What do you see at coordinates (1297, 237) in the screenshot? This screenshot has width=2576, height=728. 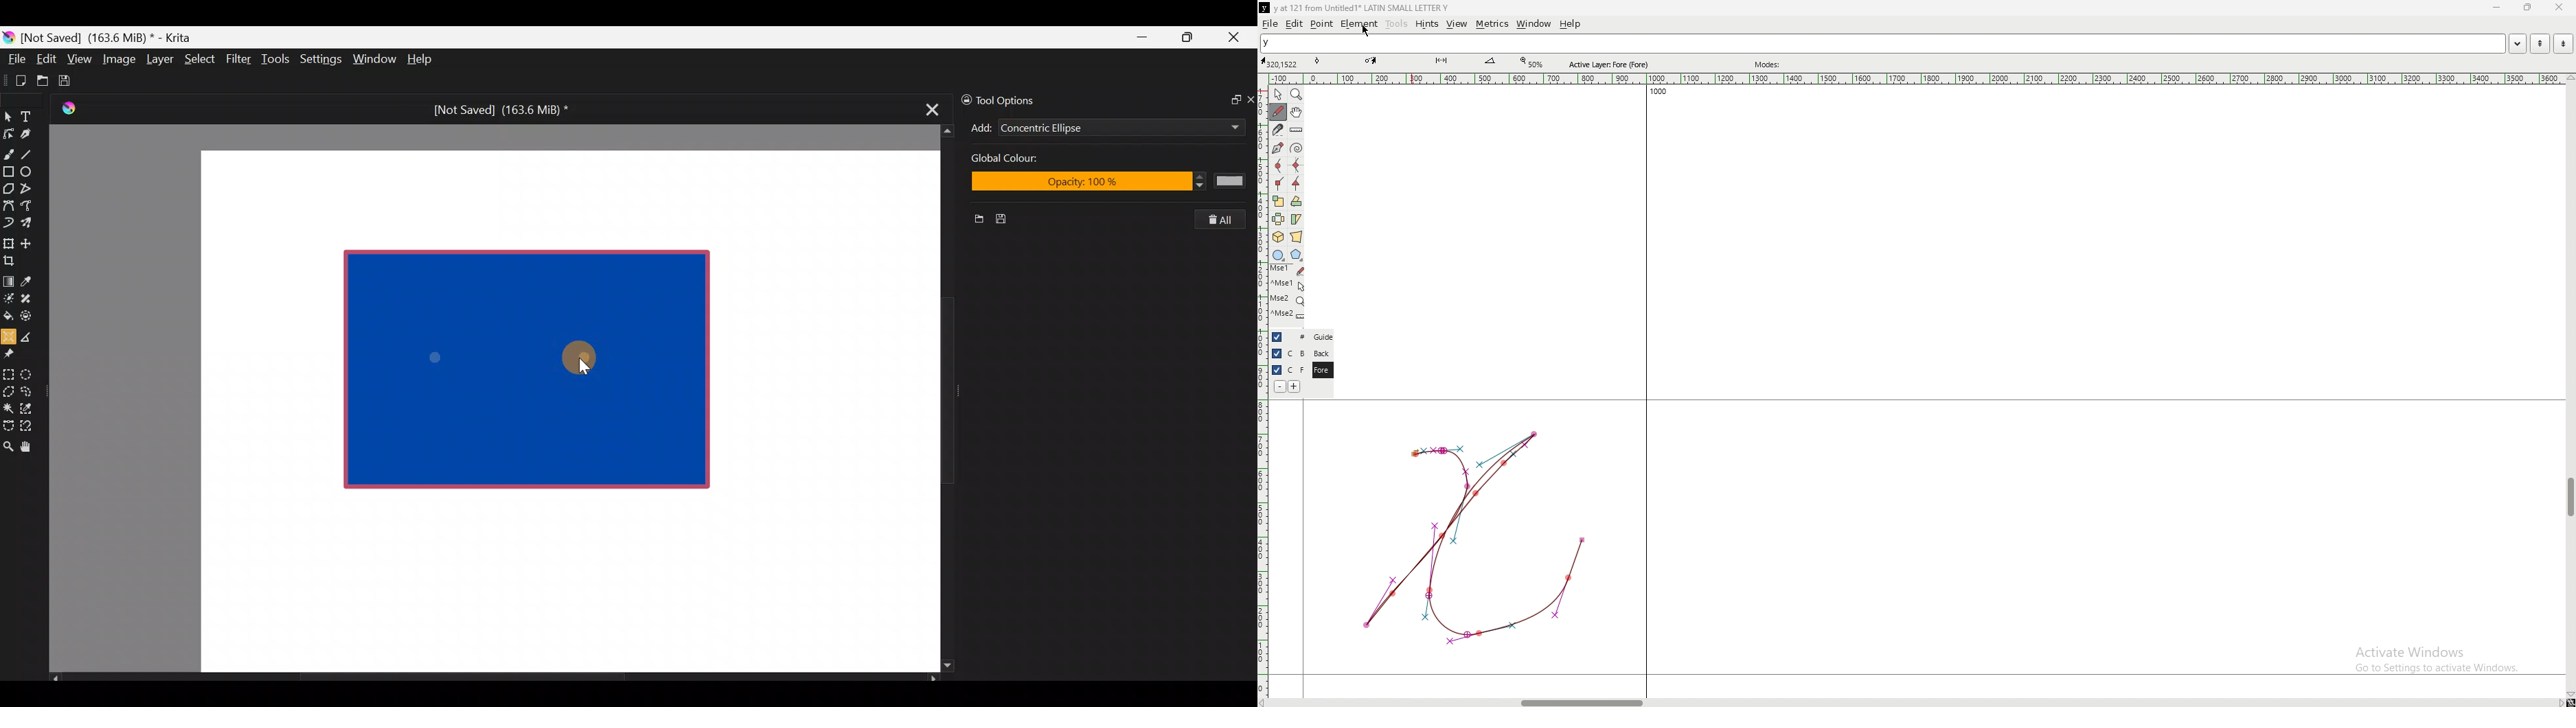 I see `perform a perspective transformation` at bounding box center [1297, 237].